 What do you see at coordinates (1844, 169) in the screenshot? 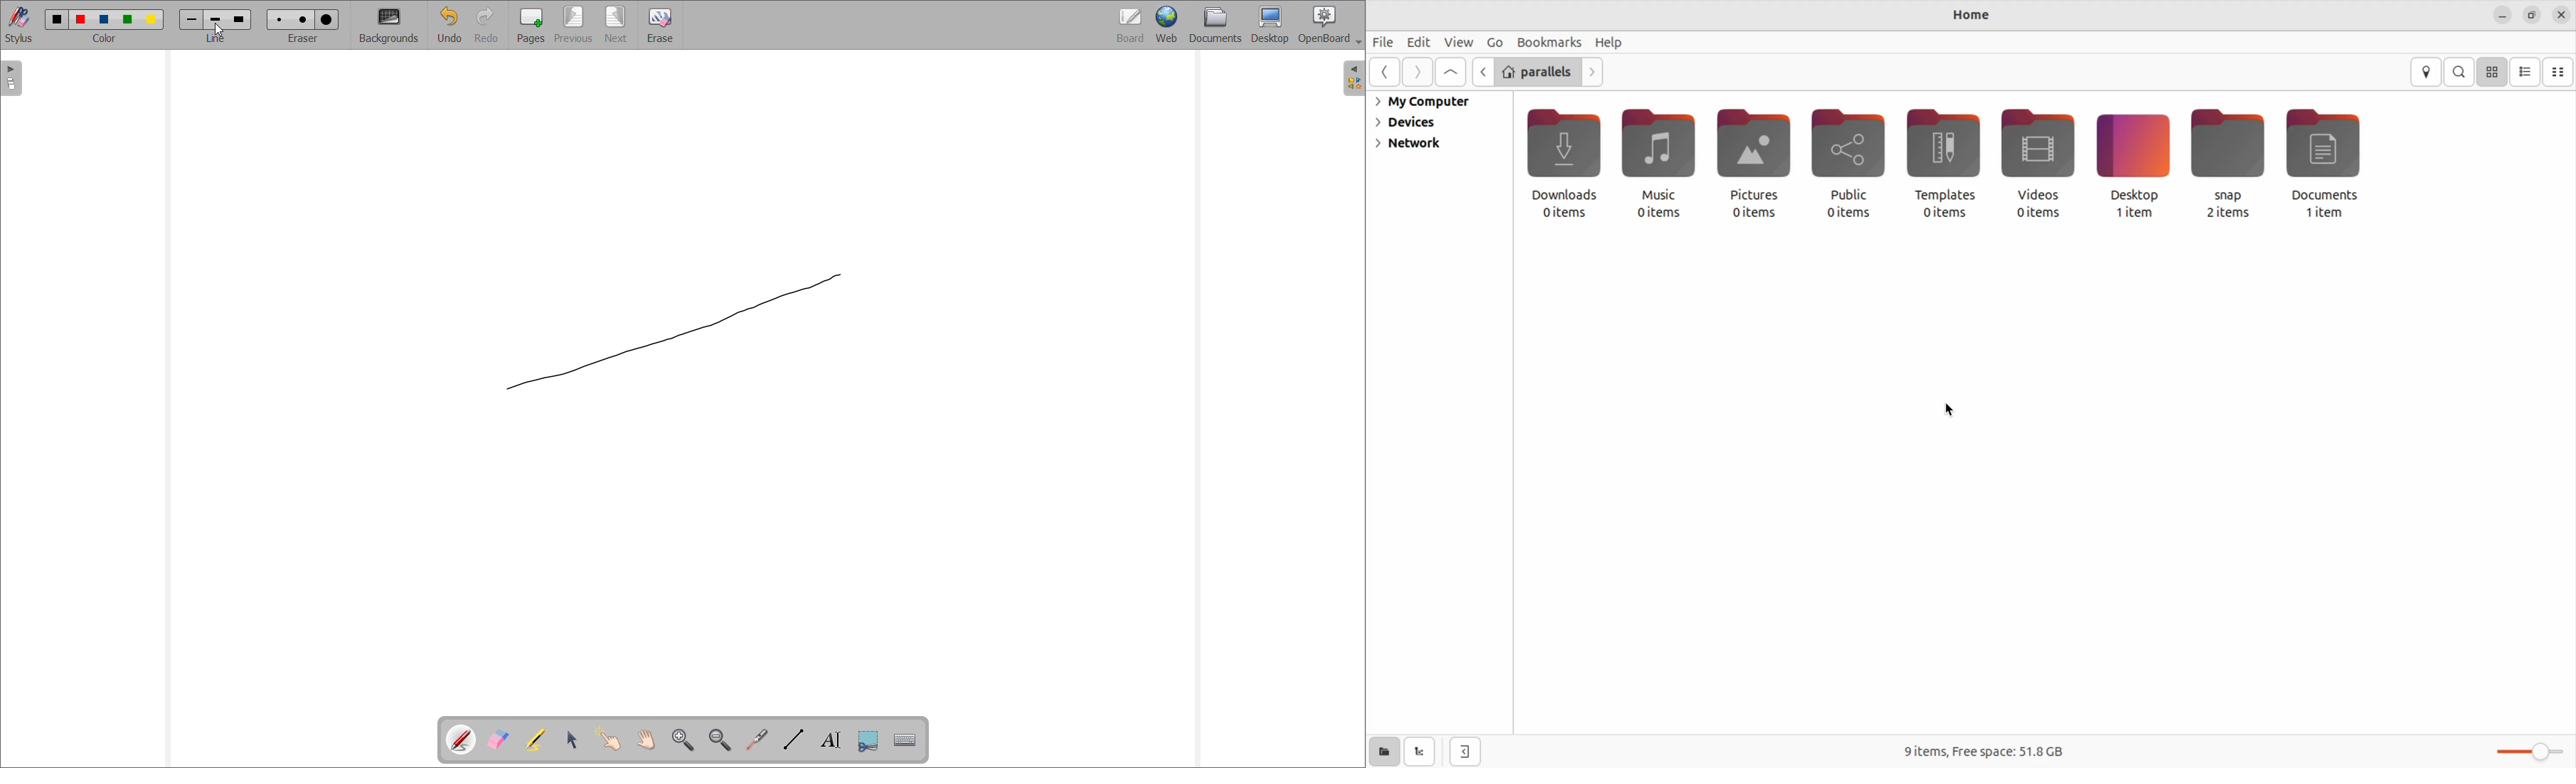
I see `public 0 items` at bounding box center [1844, 169].